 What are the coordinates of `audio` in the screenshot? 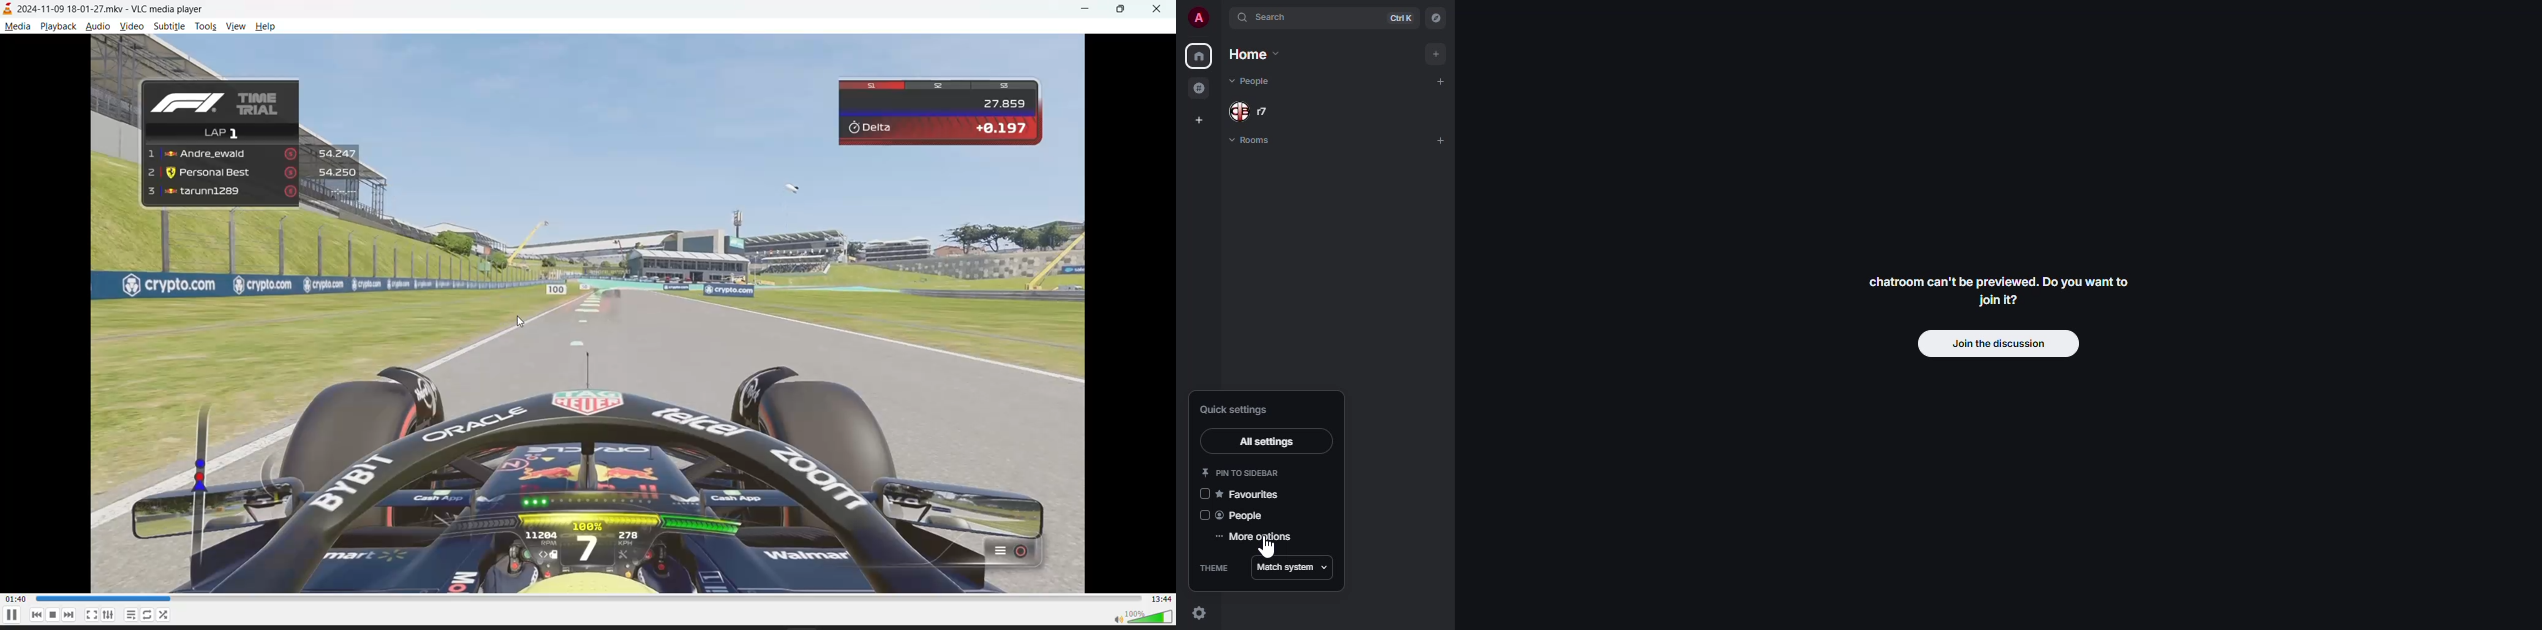 It's located at (99, 25).